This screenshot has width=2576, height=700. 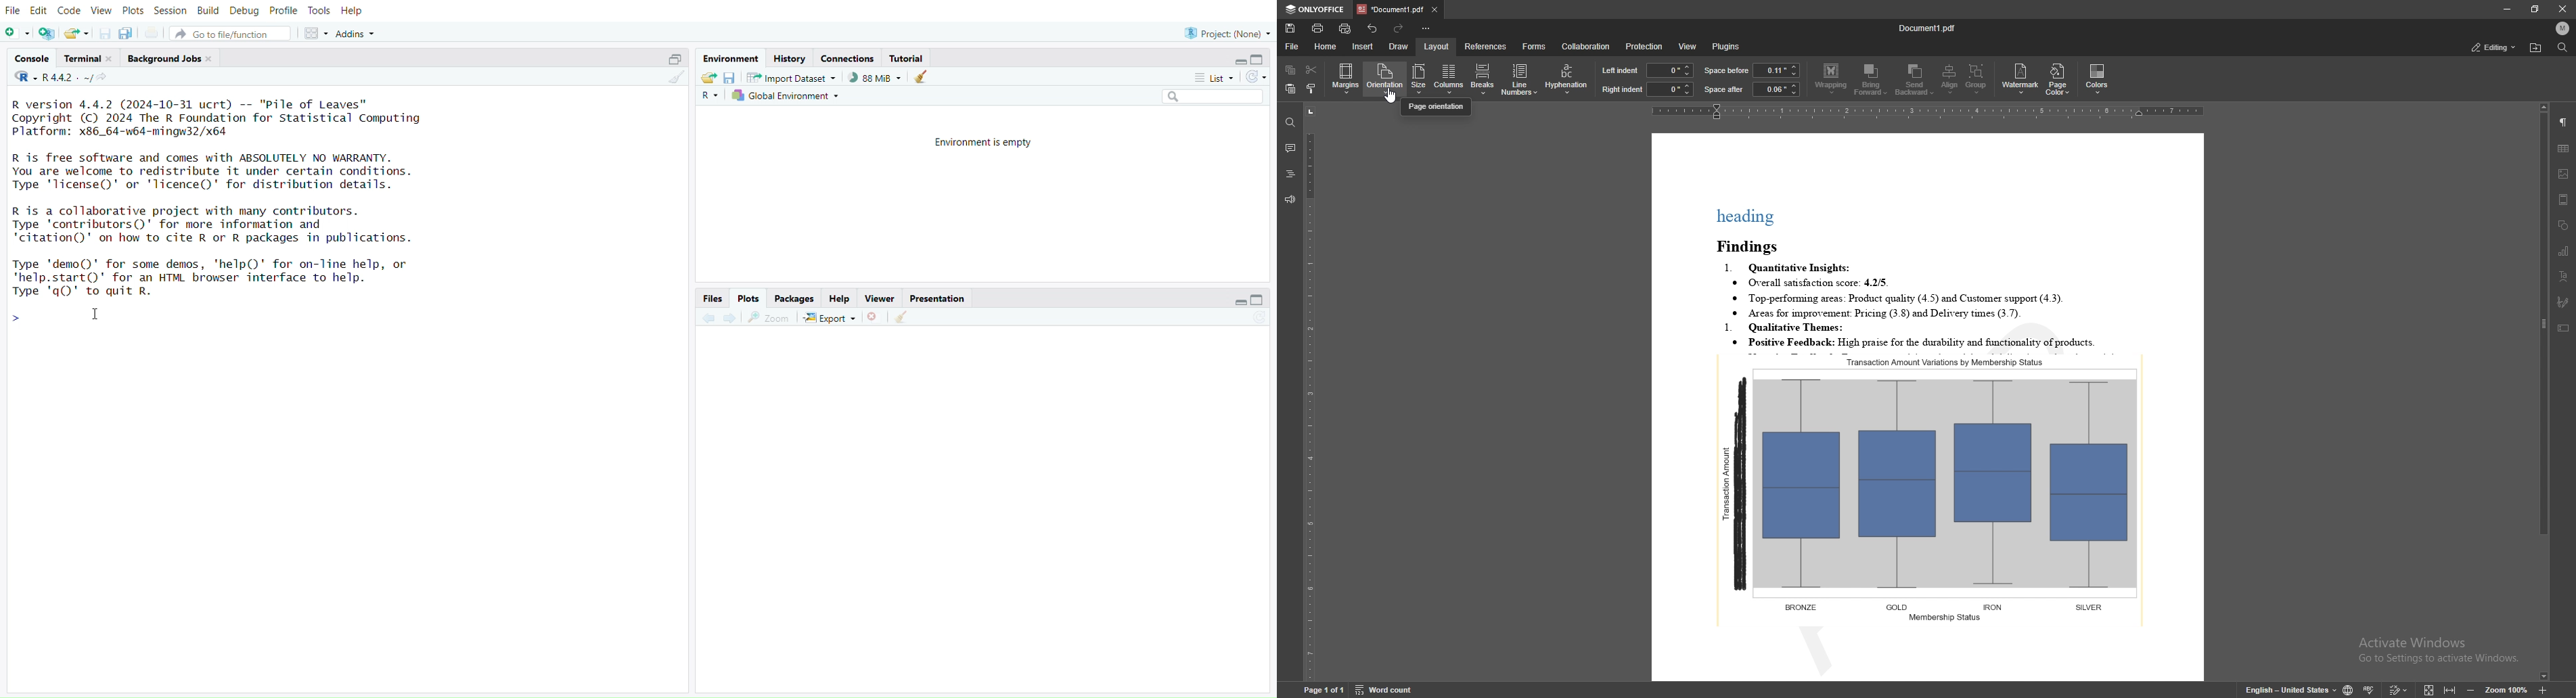 What do you see at coordinates (990, 513) in the screenshot?
I see `empty plot area` at bounding box center [990, 513].